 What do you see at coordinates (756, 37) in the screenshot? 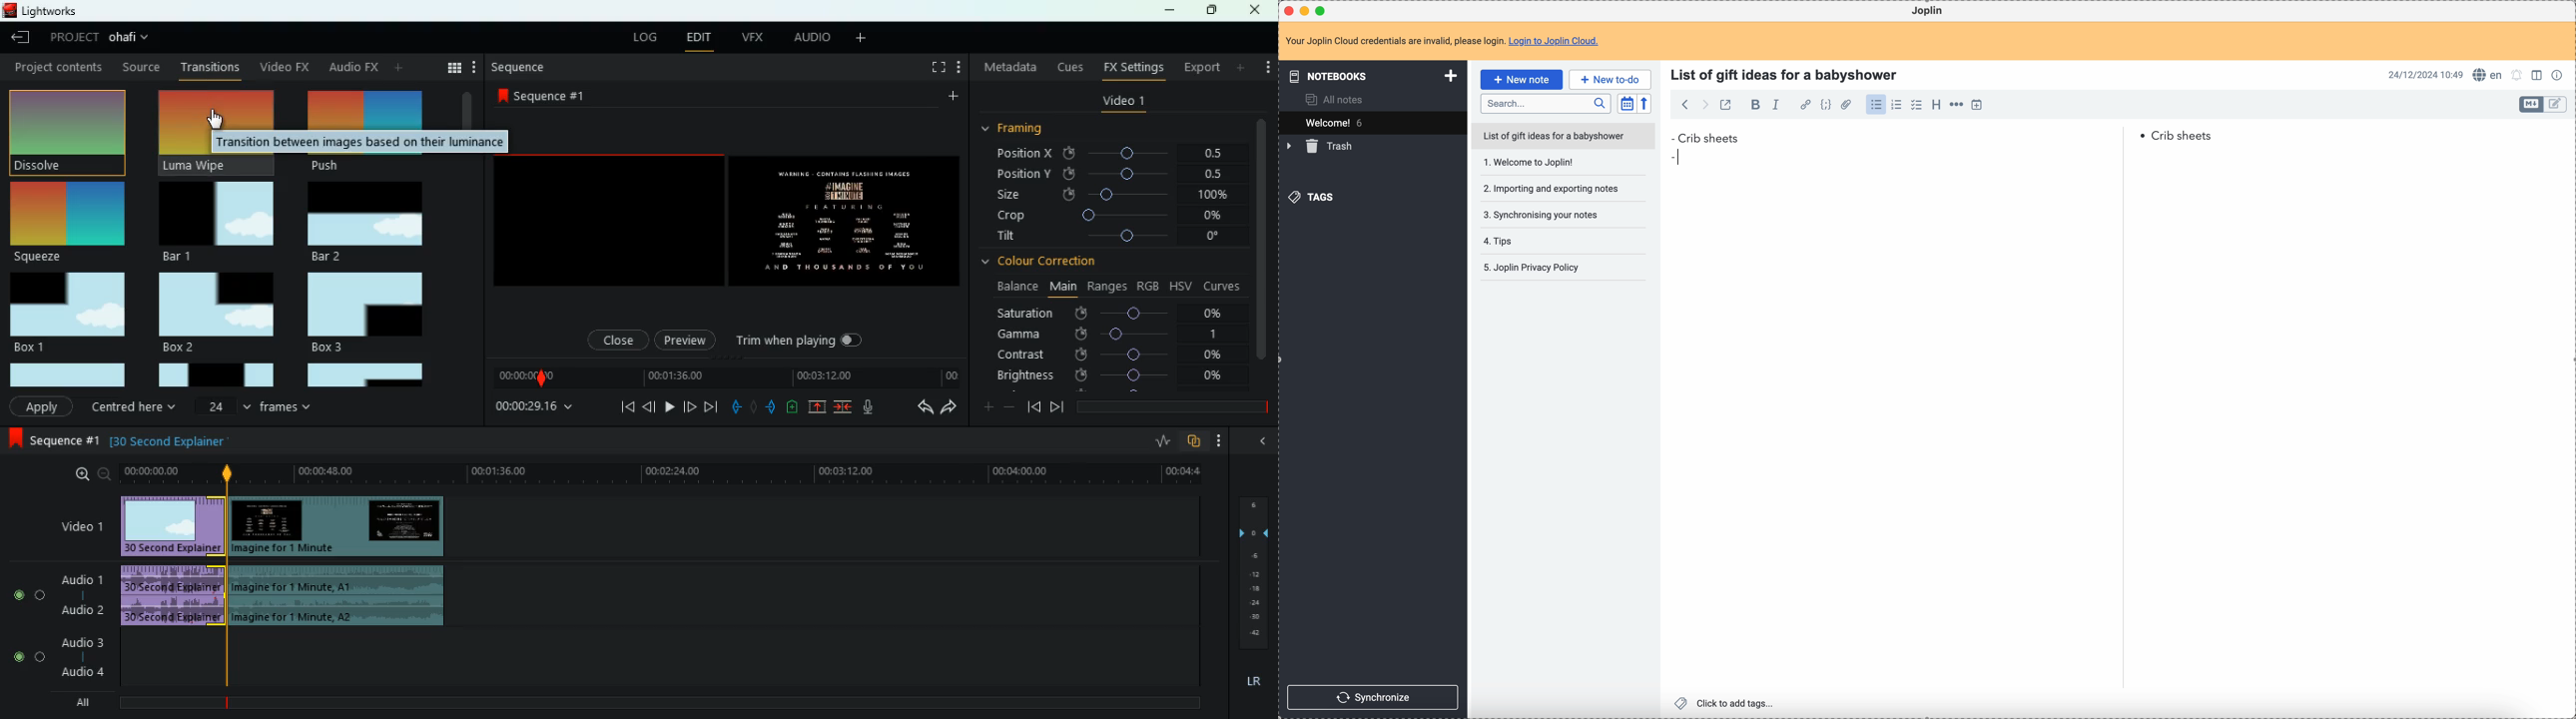
I see `vfx` at bounding box center [756, 37].